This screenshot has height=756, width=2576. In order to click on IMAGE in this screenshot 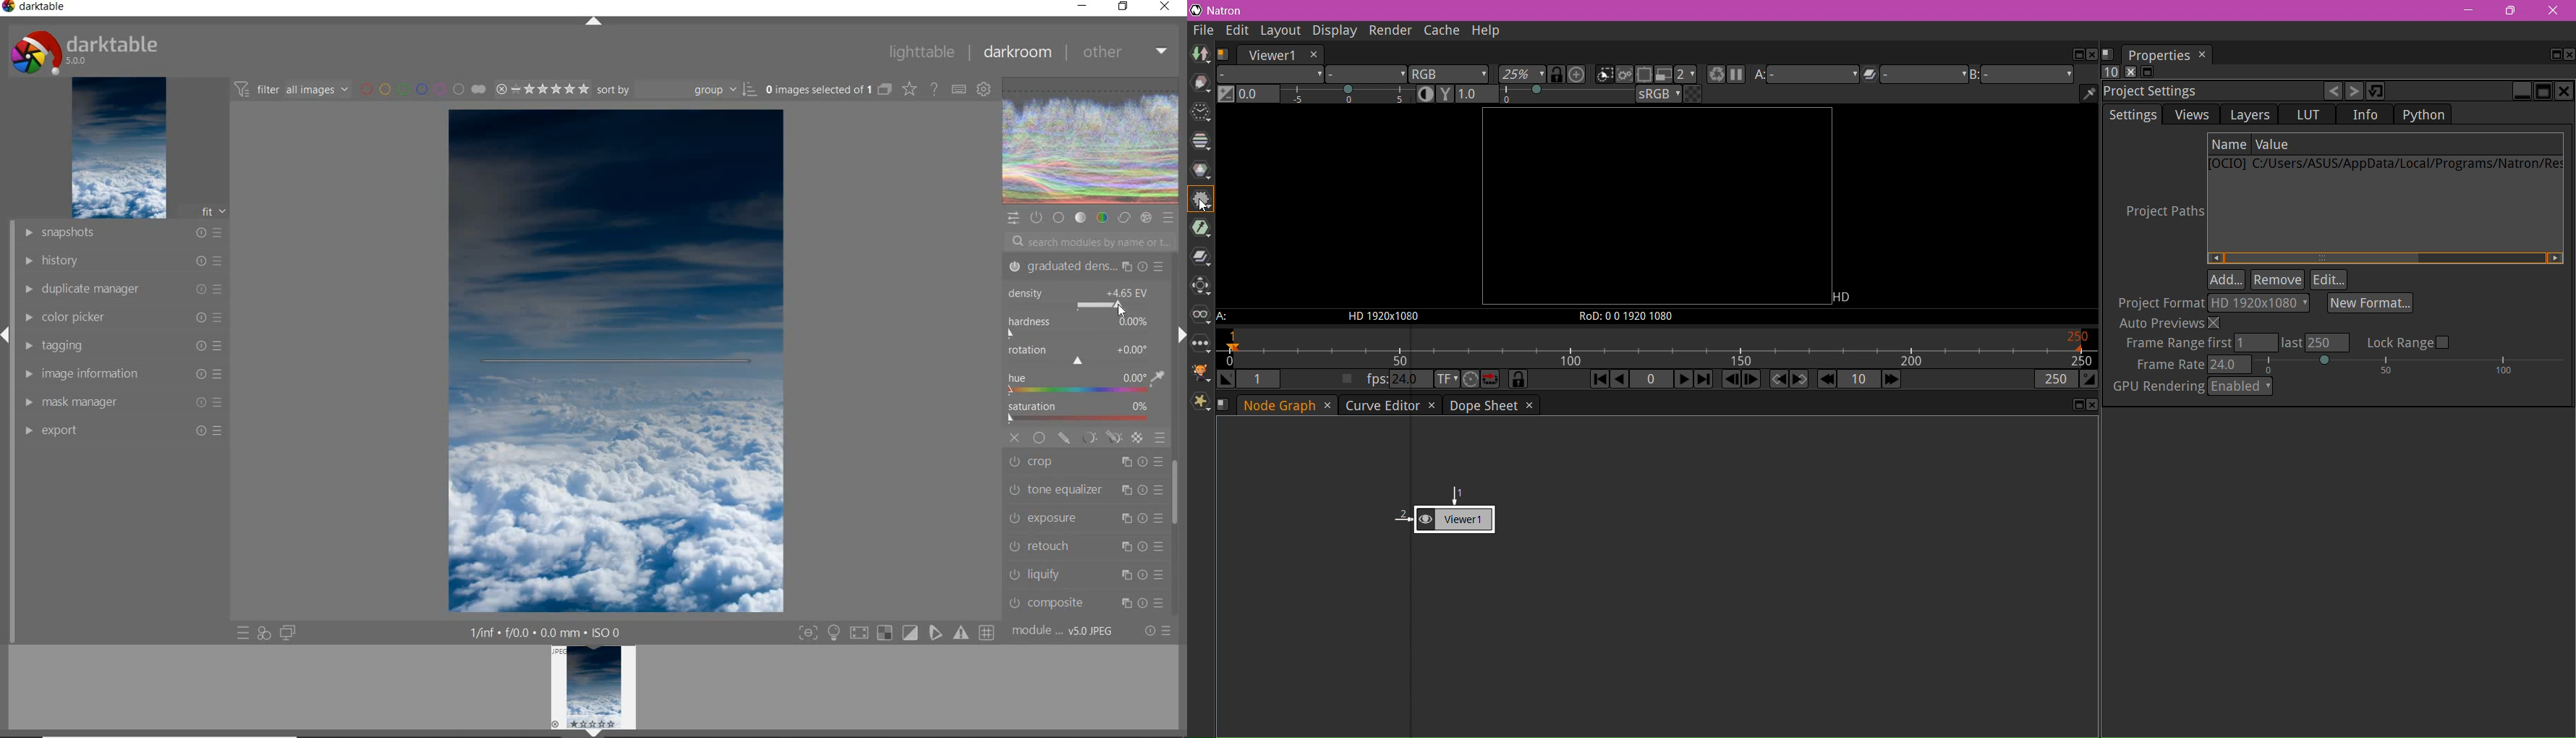, I will do `click(117, 148)`.